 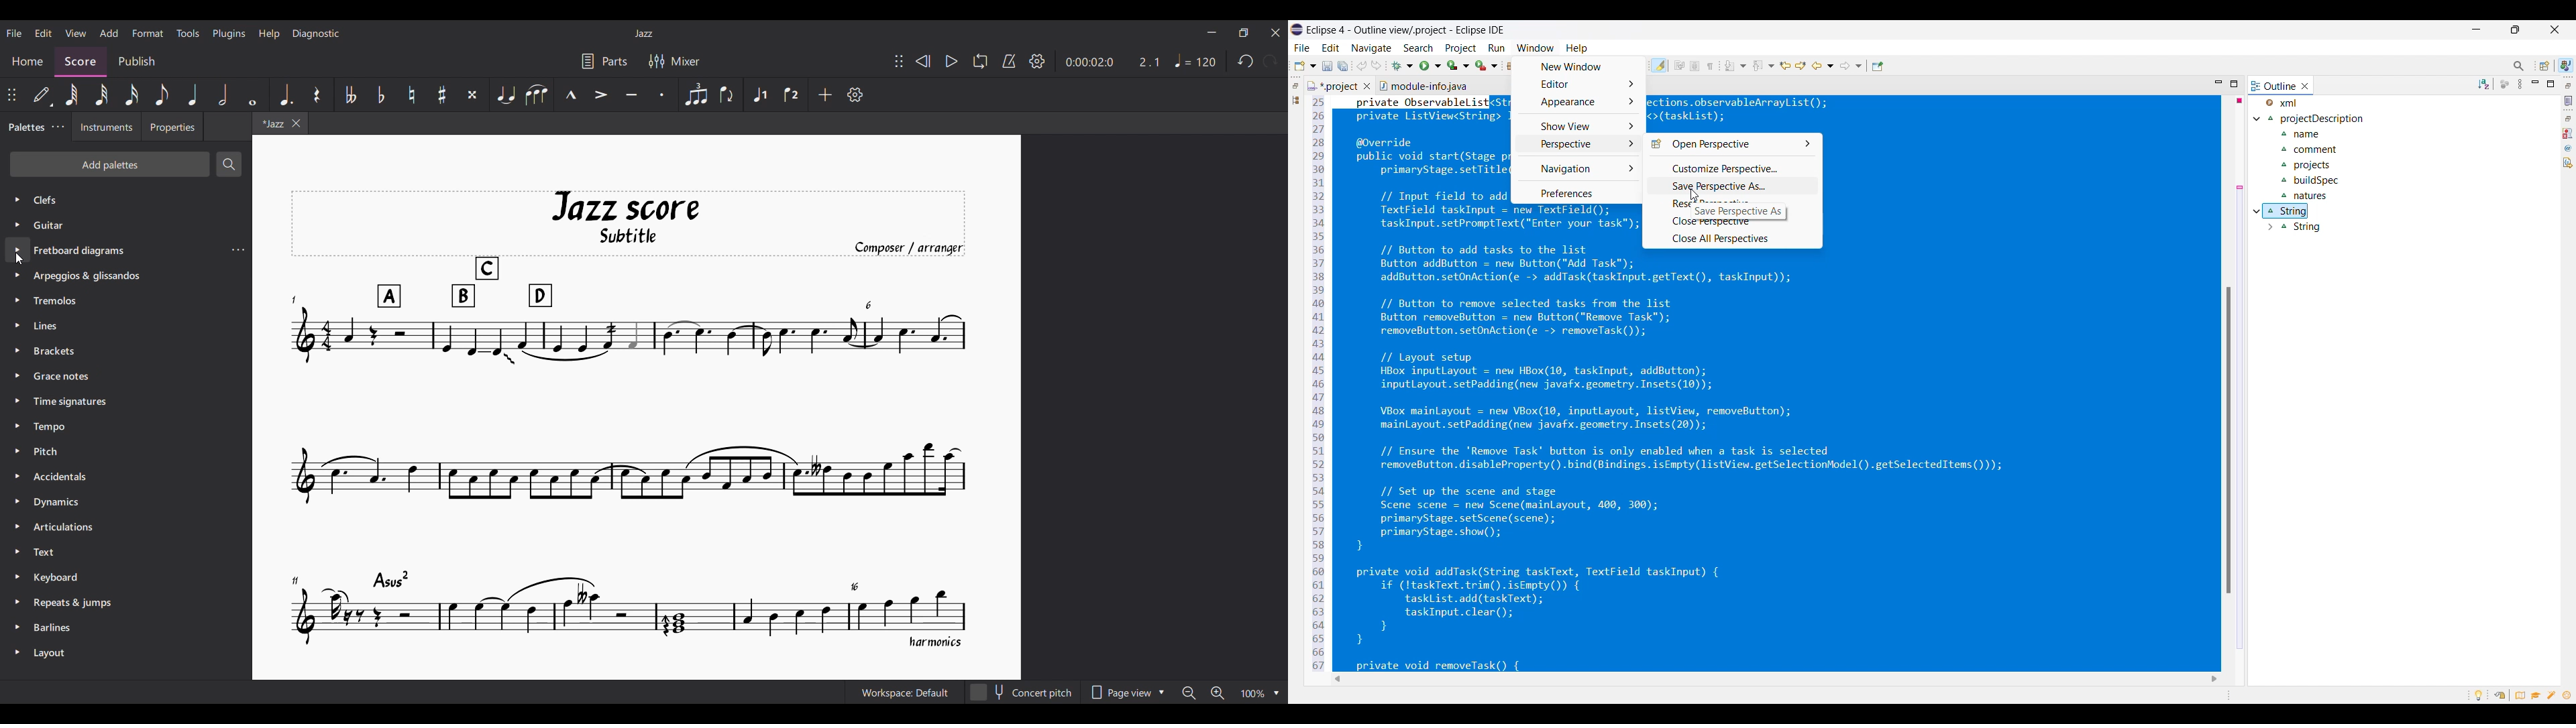 What do you see at coordinates (953, 62) in the screenshot?
I see `Play` at bounding box center [953, 62].